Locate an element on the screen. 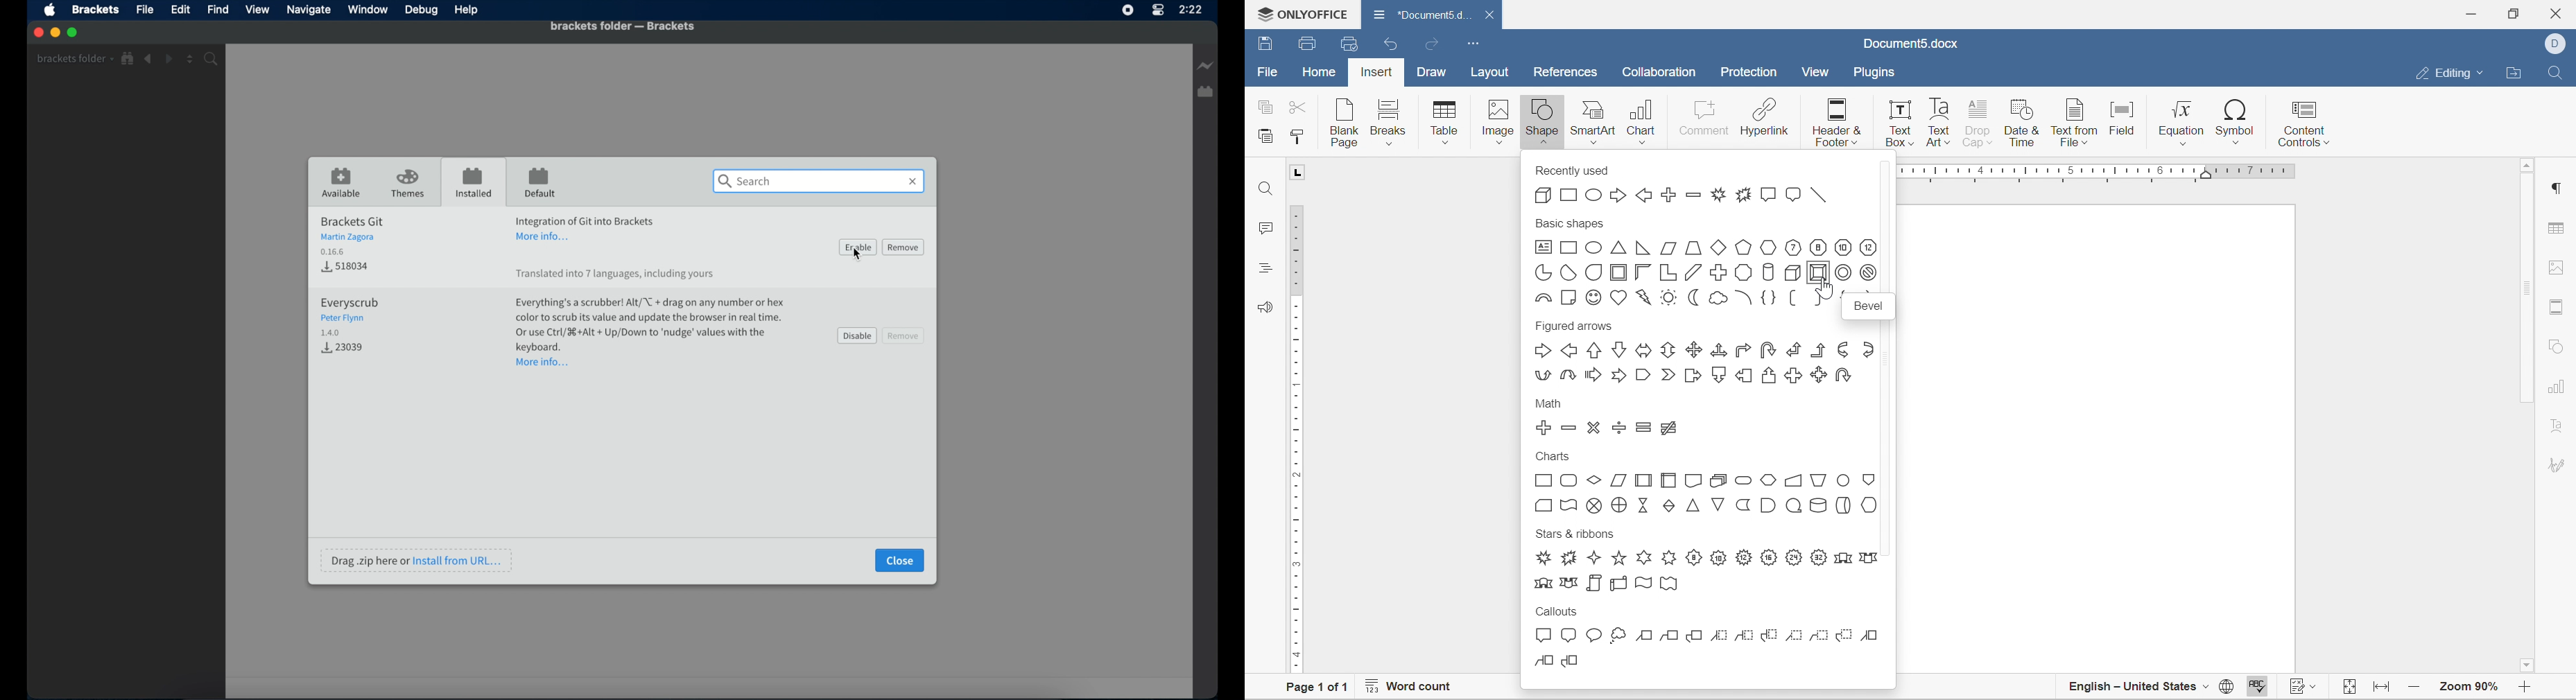 The height and width of the screenshot is (700, 2576). 2:22 is located at coordinates (1194, 11).